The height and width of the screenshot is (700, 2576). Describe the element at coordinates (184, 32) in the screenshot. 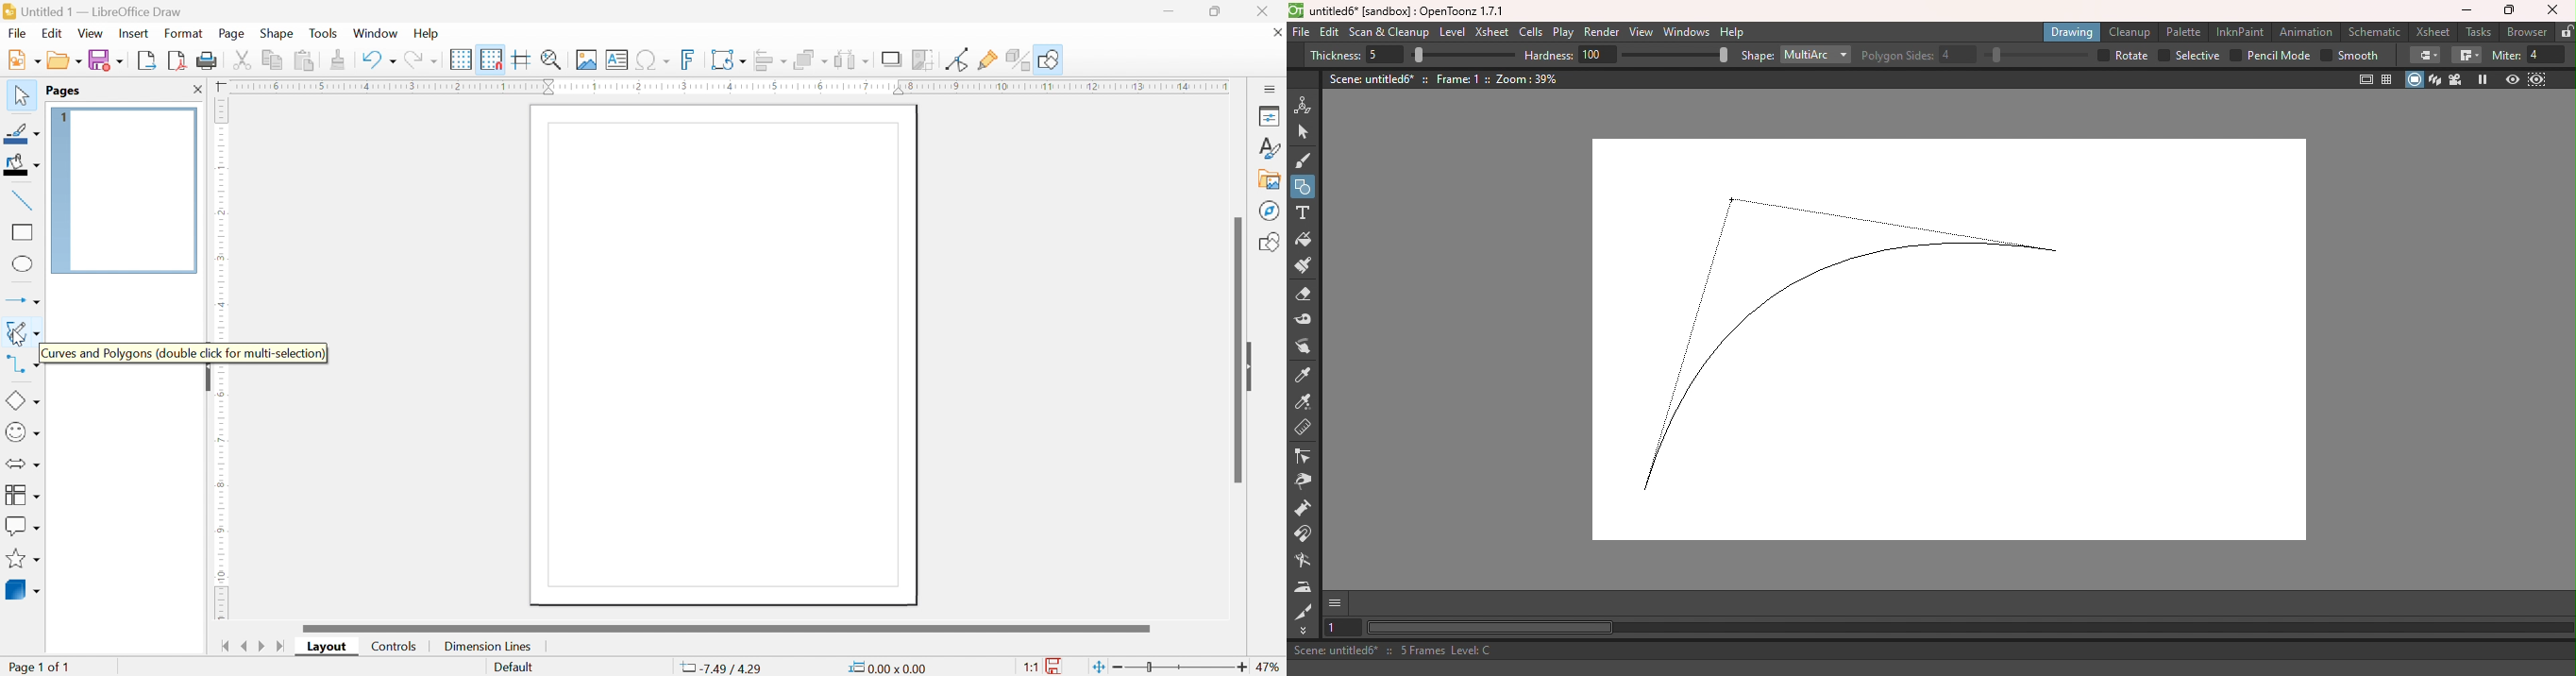

I see `format` at that location.